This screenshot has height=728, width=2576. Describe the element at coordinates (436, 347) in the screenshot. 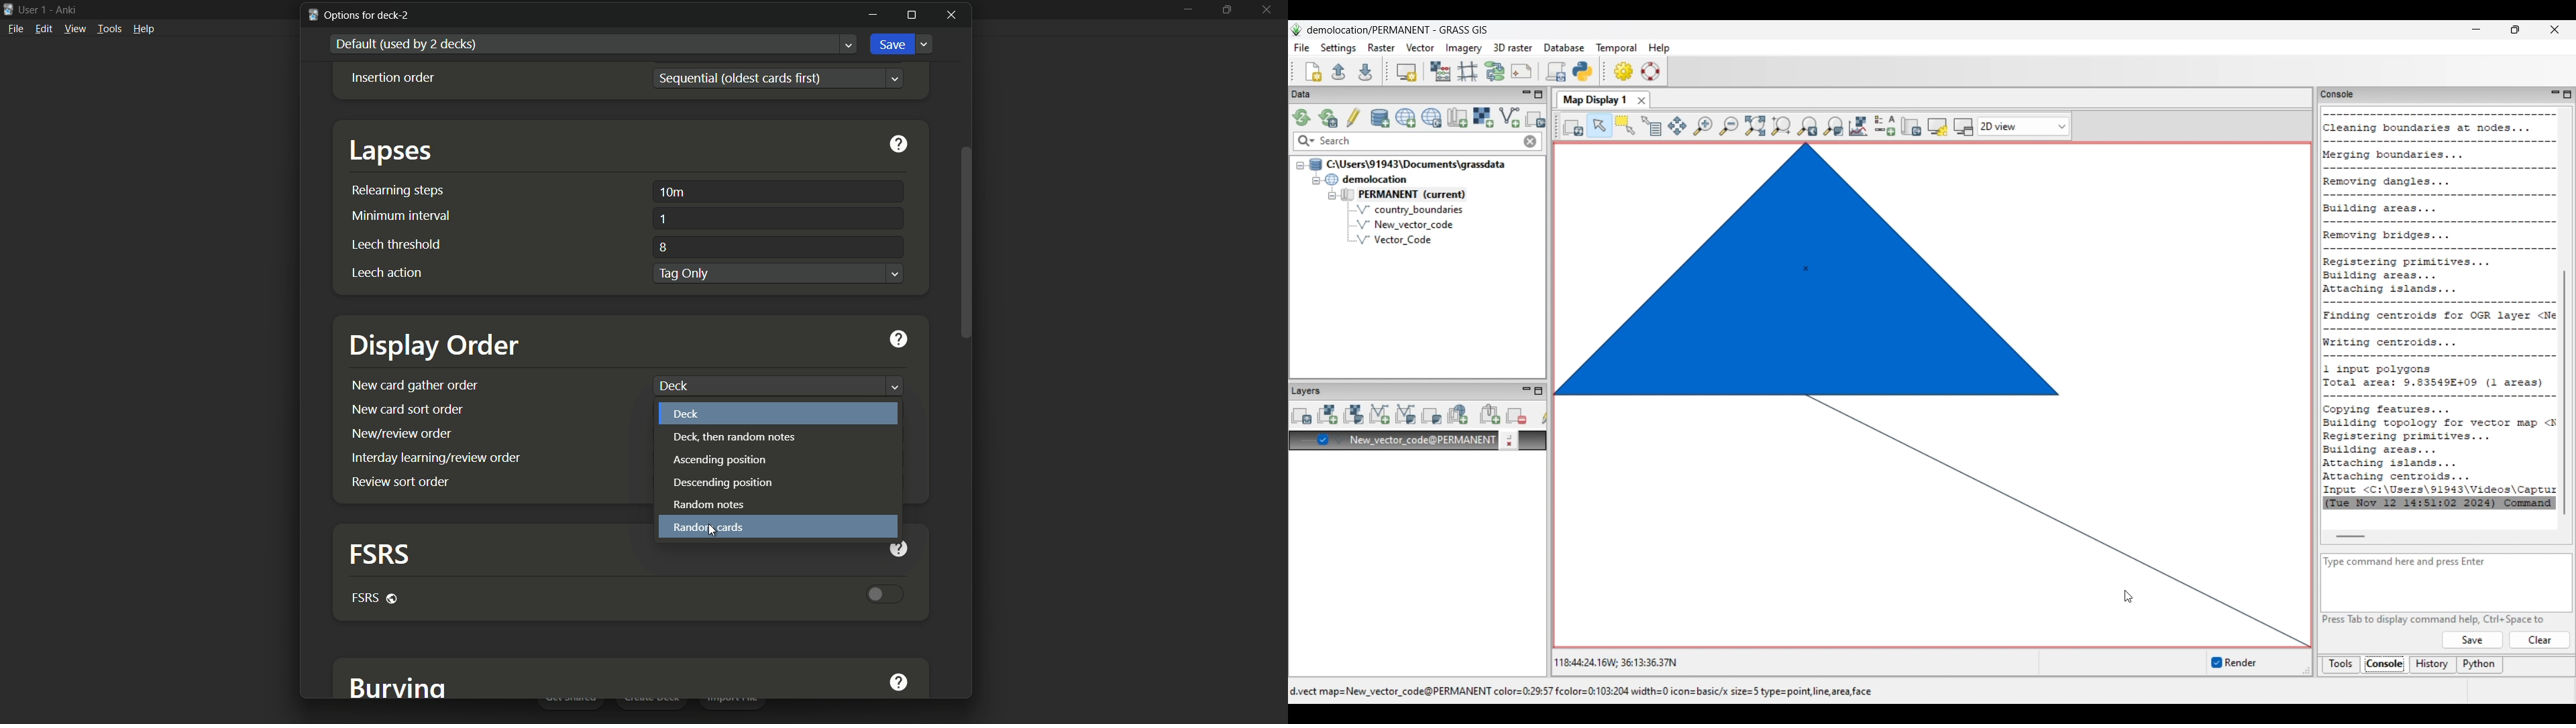

I see `display order` at that location.